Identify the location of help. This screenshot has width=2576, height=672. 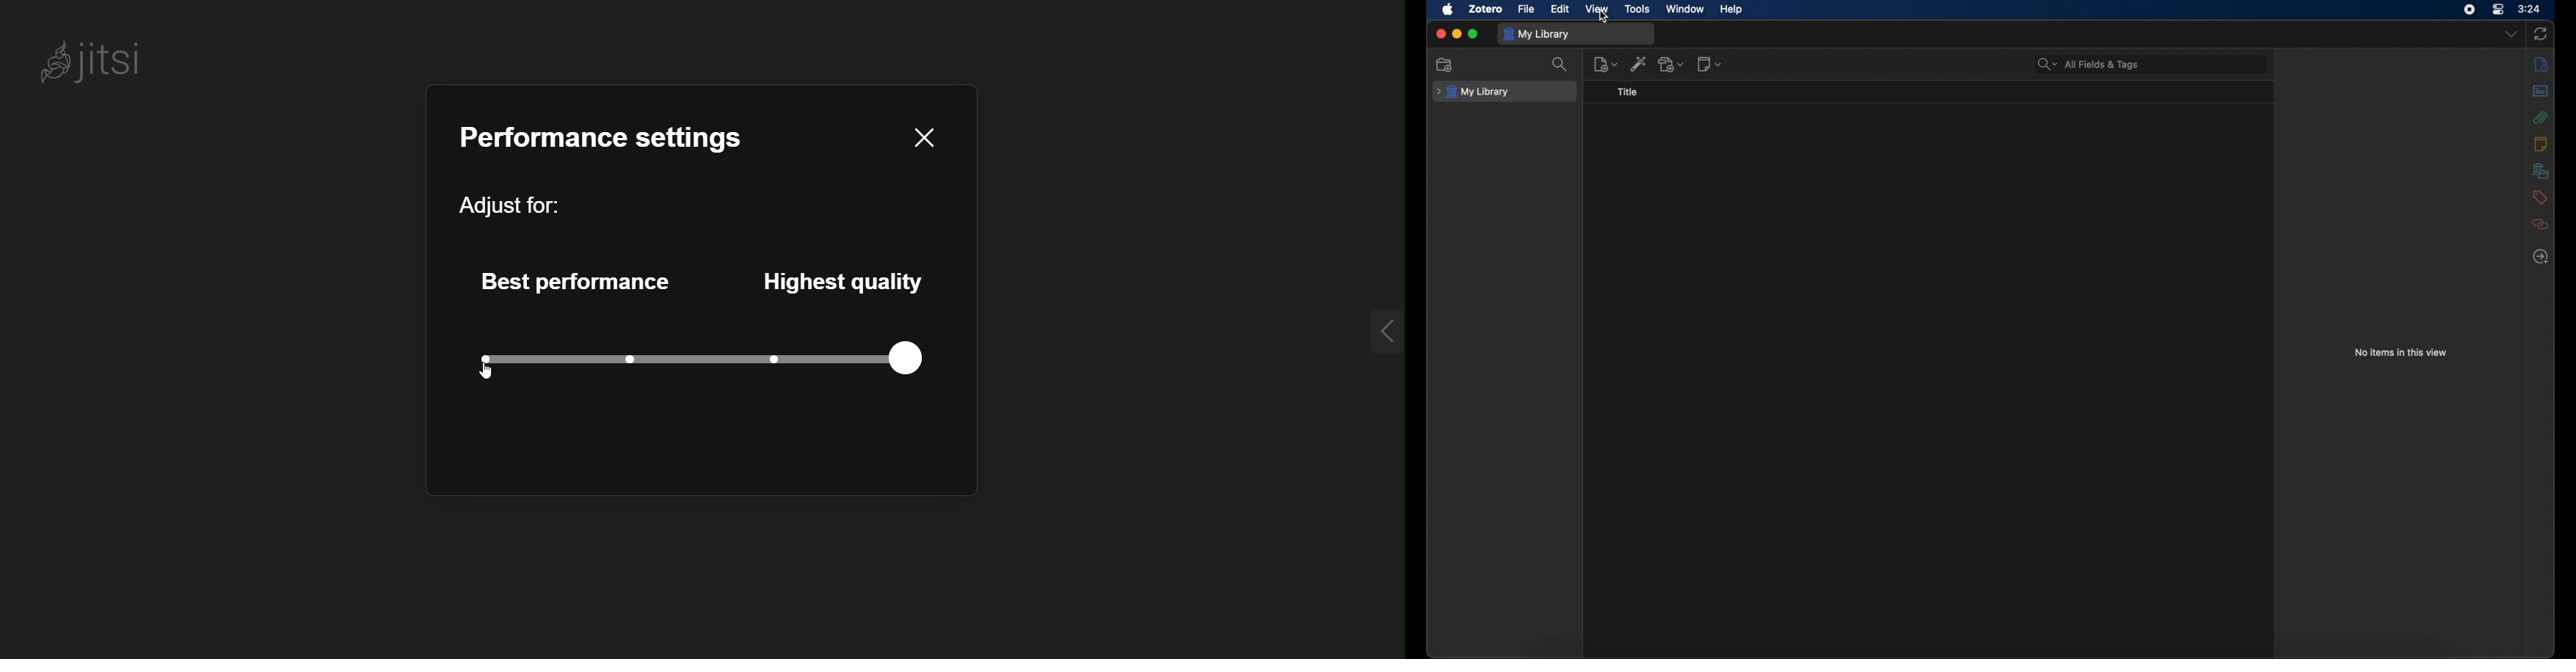
(1731, 10).